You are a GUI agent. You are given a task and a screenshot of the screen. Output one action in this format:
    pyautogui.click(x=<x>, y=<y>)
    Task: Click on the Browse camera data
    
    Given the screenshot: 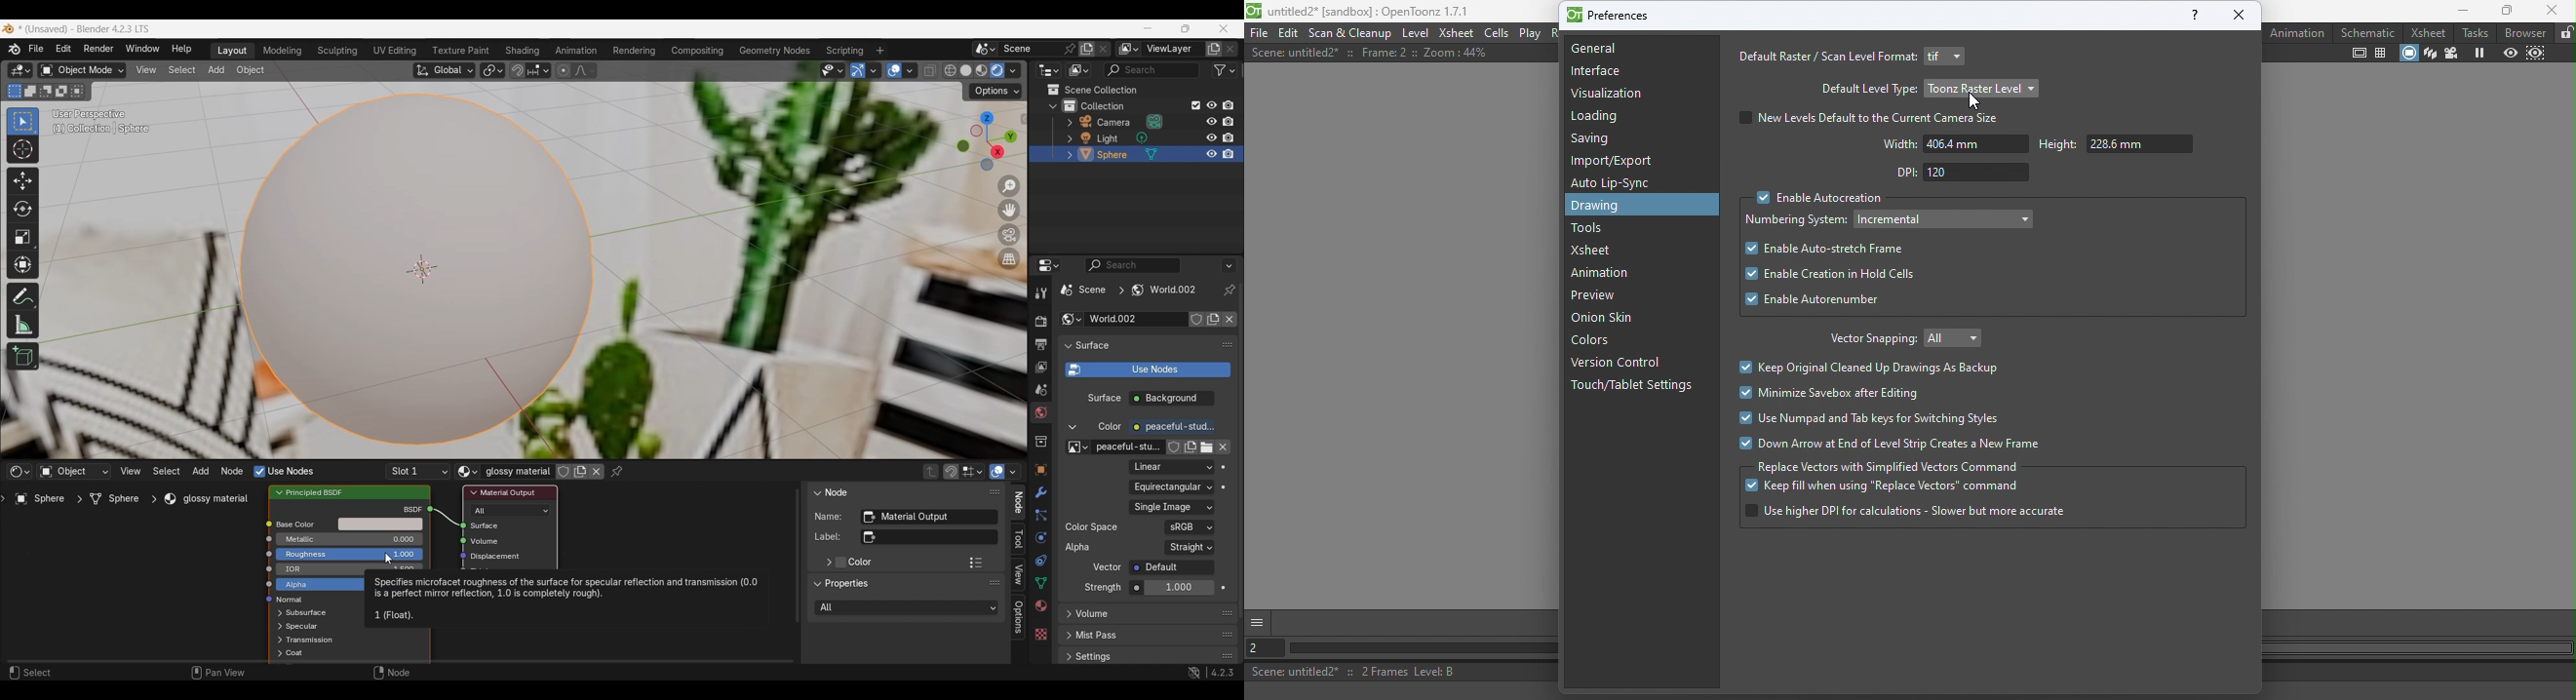 What is the action you would take?
    pyautogui.click(x=1154, y=121)
    